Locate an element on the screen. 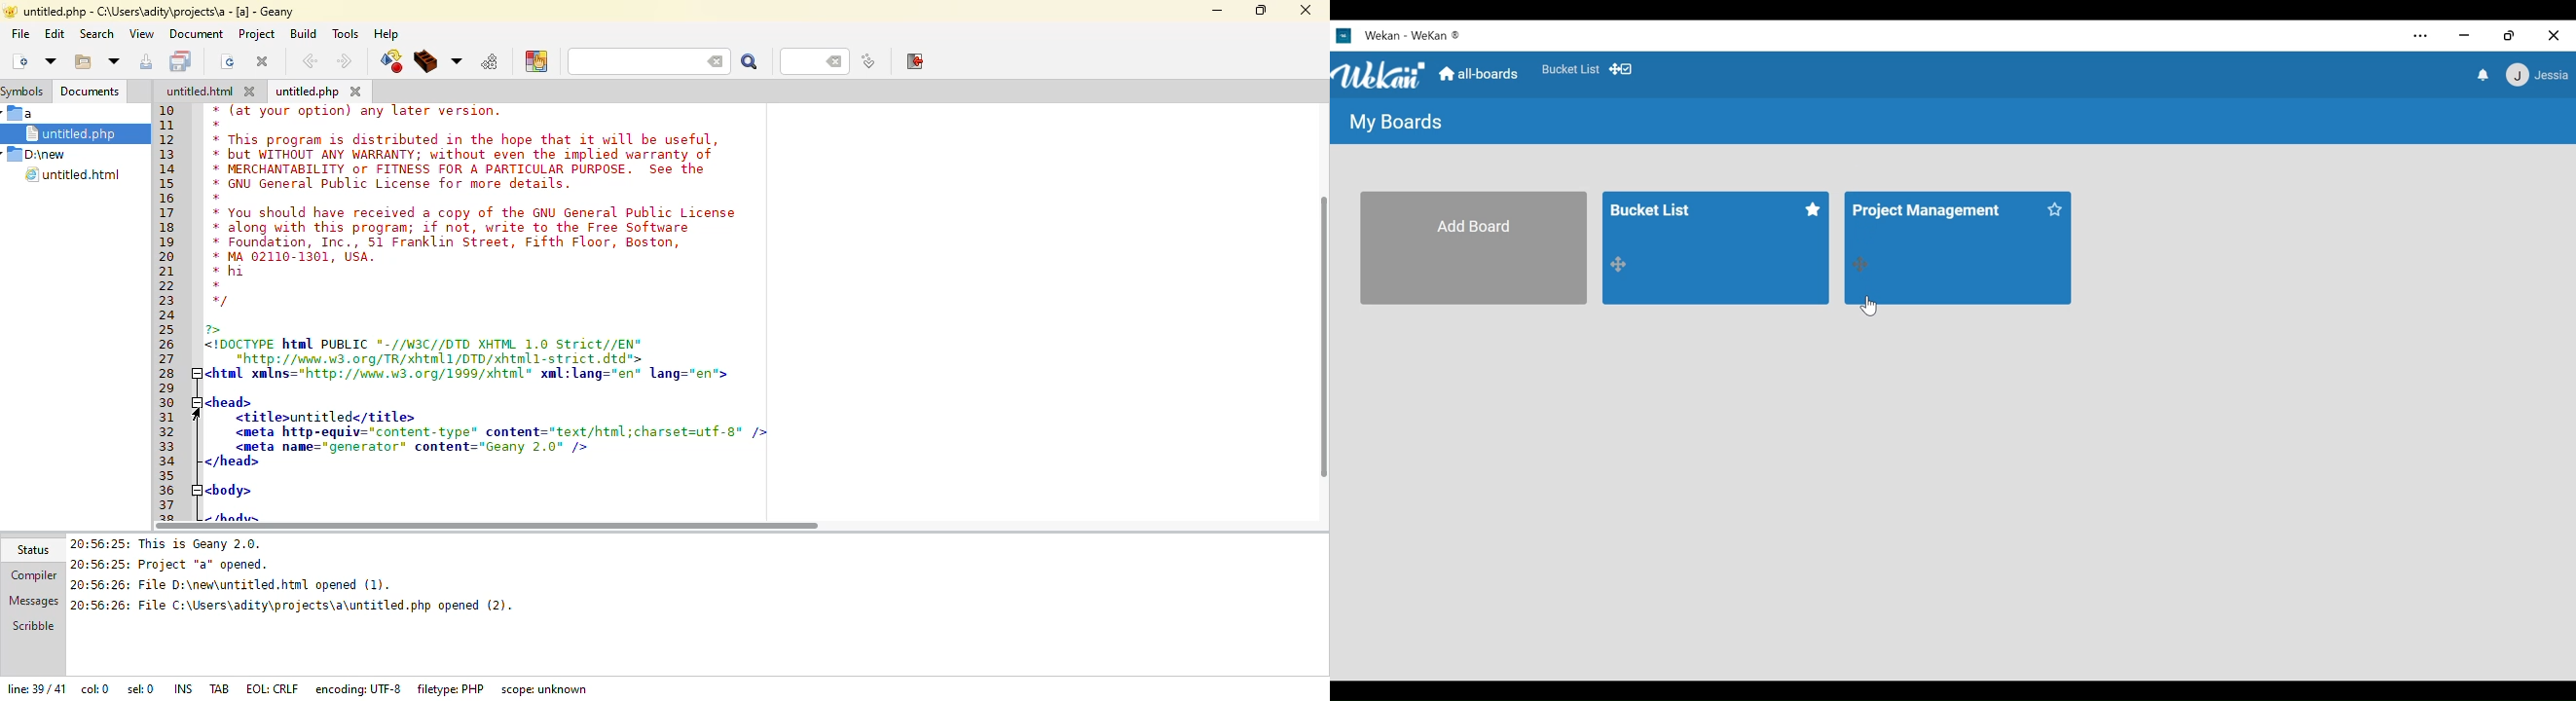  Home (all-boards) is located at coordinates (1480, 74).